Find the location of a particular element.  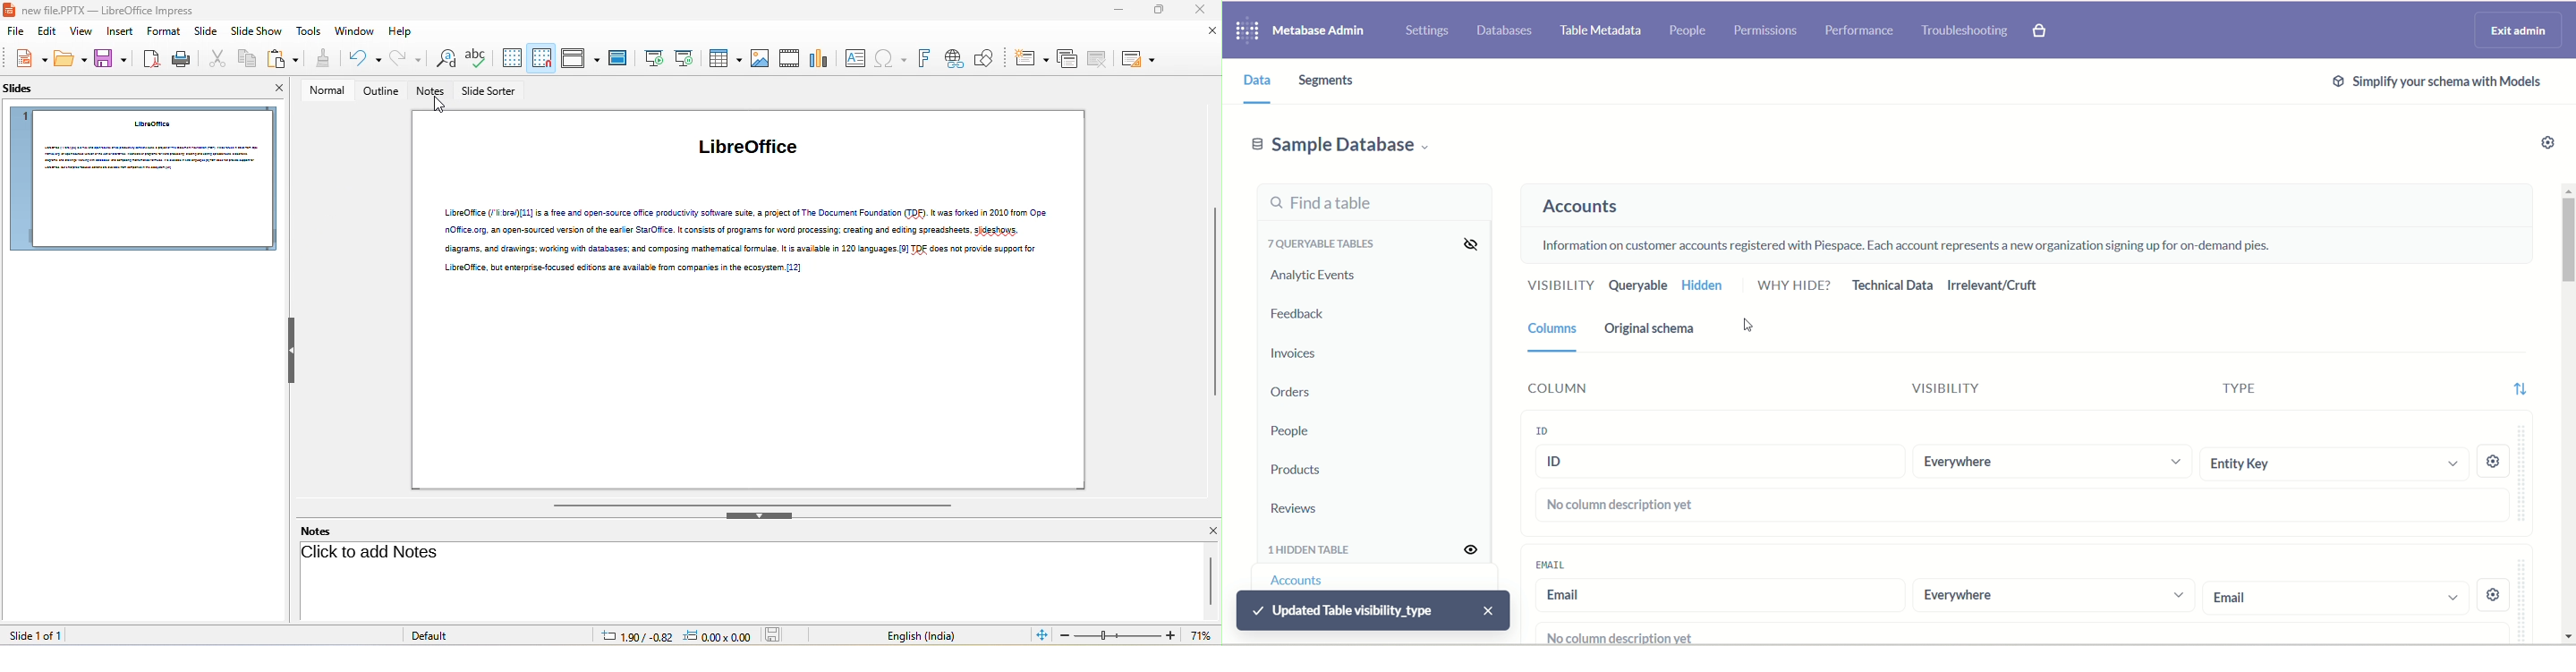

zoom is located at coordinates (1118, 635).